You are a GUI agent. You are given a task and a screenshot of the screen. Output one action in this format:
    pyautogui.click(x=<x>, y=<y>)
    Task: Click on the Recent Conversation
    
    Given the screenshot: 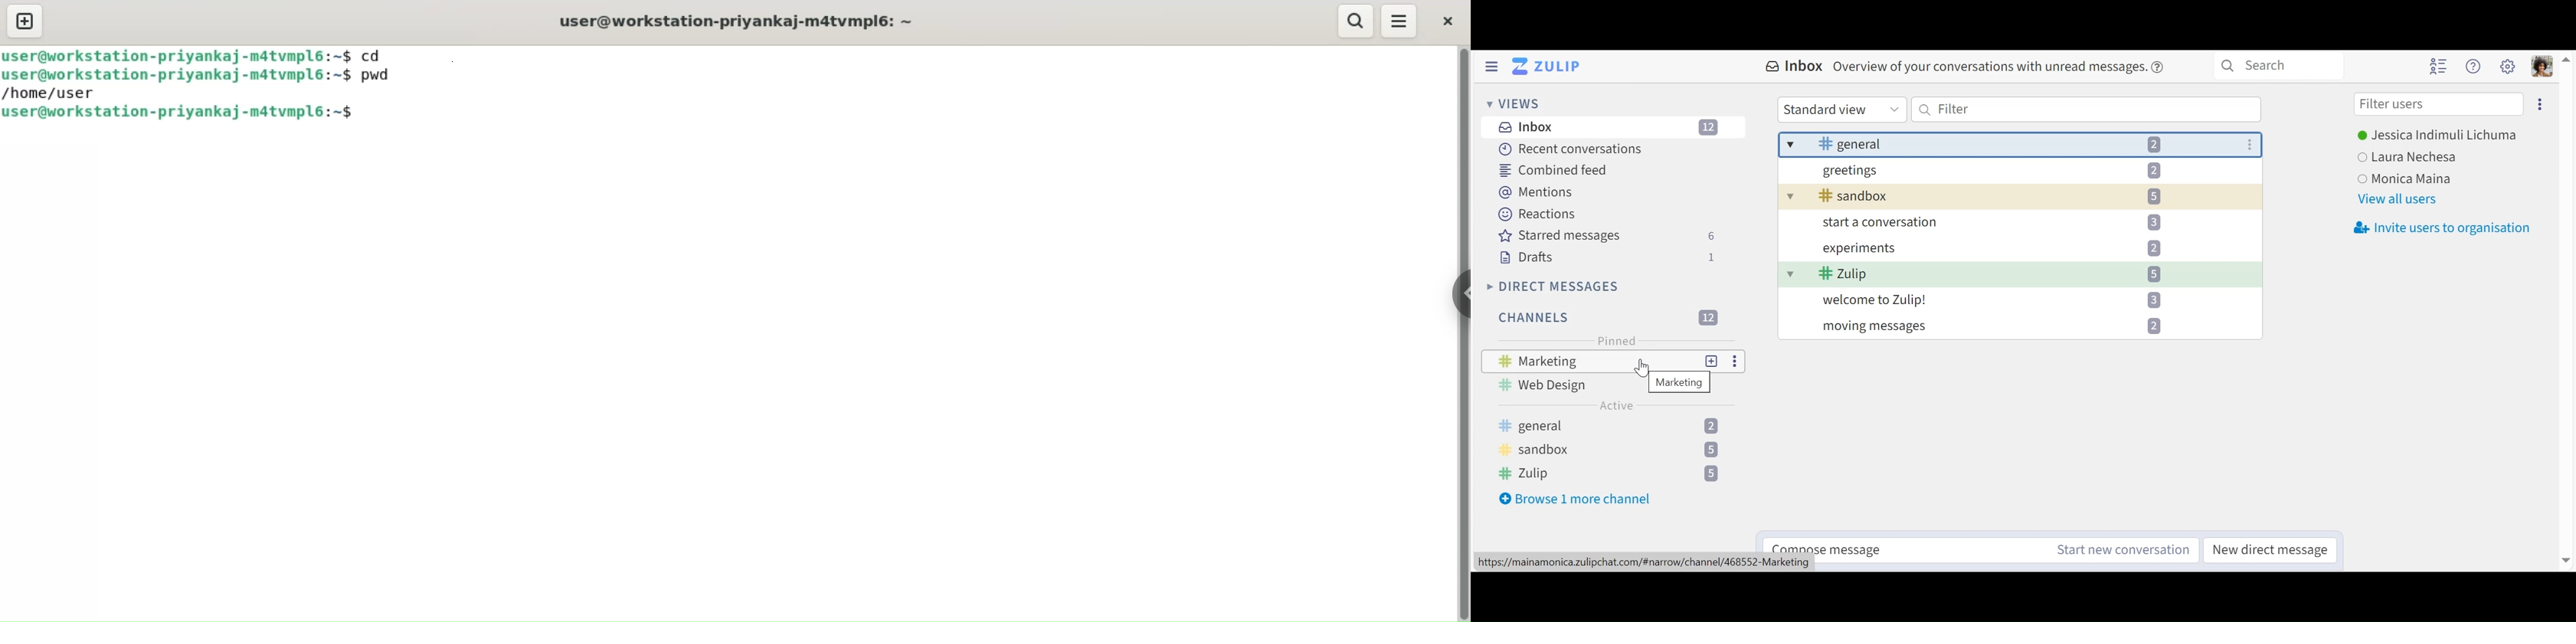 What is the action you would take?
    pyautogui.click(x=1573, y=150)
    